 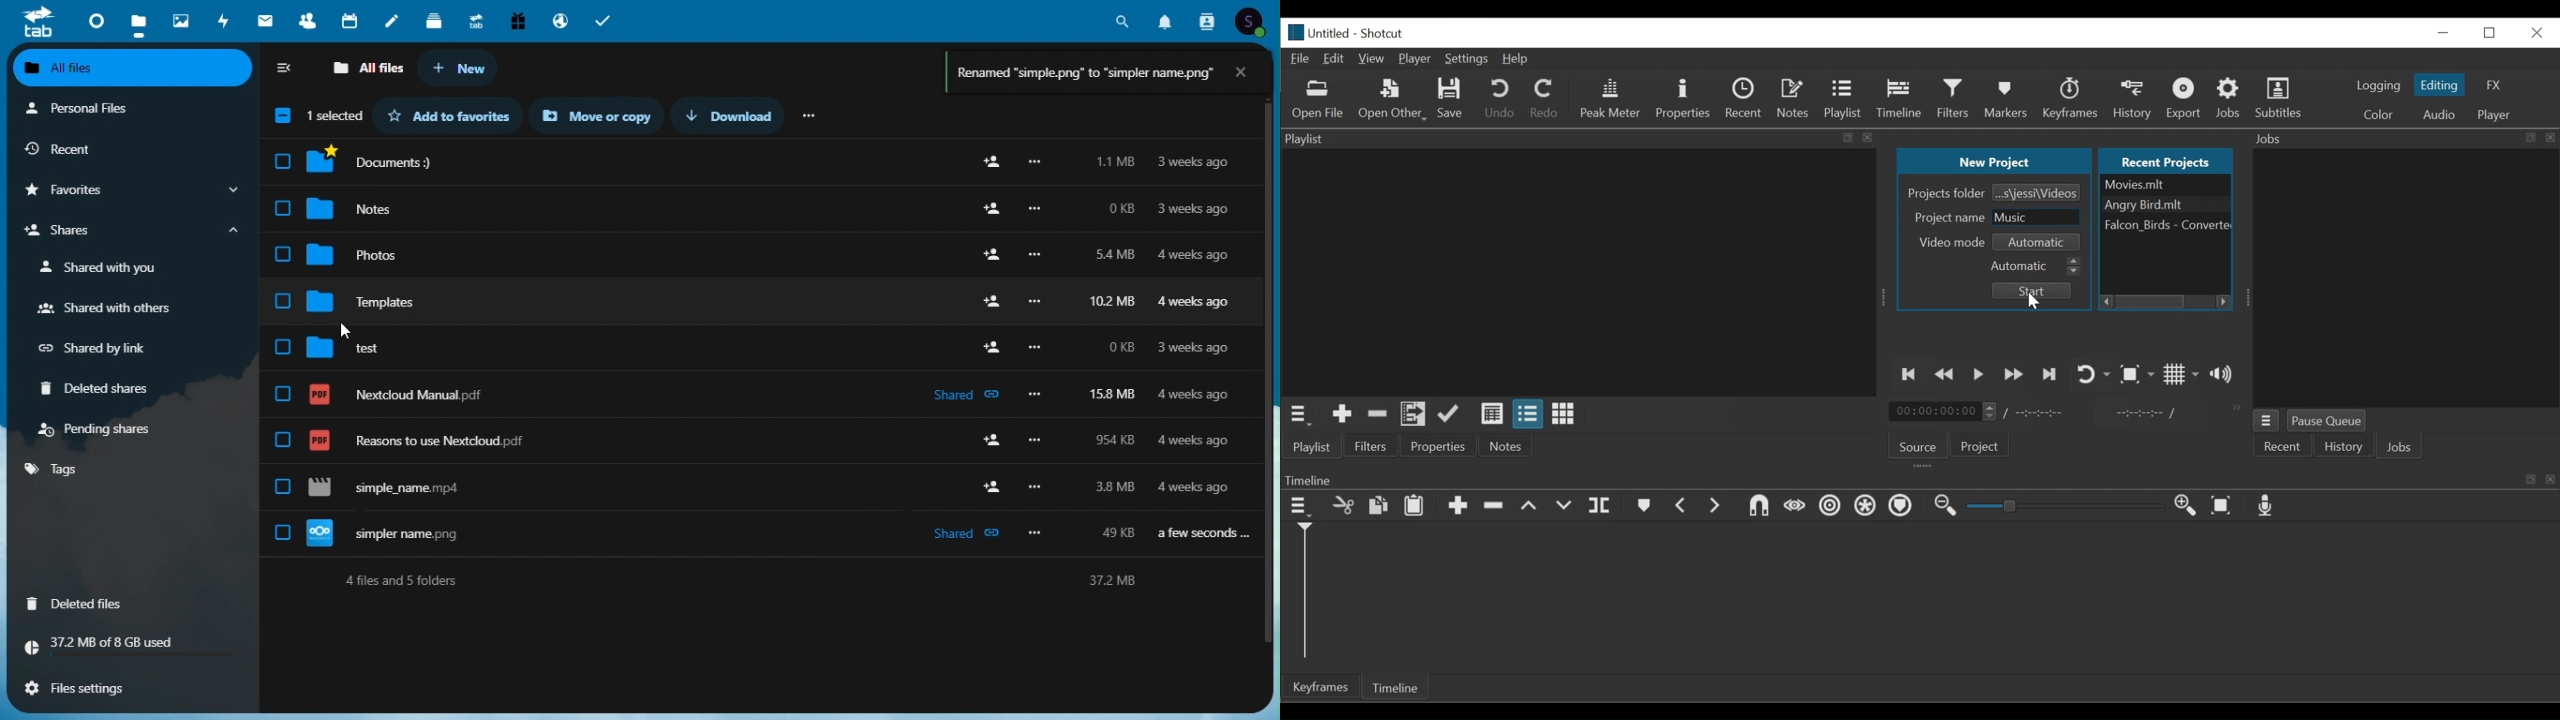 What do you see at coordinates (761, 432) in the screenshot?
I see `Reasons to use Nextcloud.pdf 954 KB 4 weeks ago` at bounding box center [761, 432].